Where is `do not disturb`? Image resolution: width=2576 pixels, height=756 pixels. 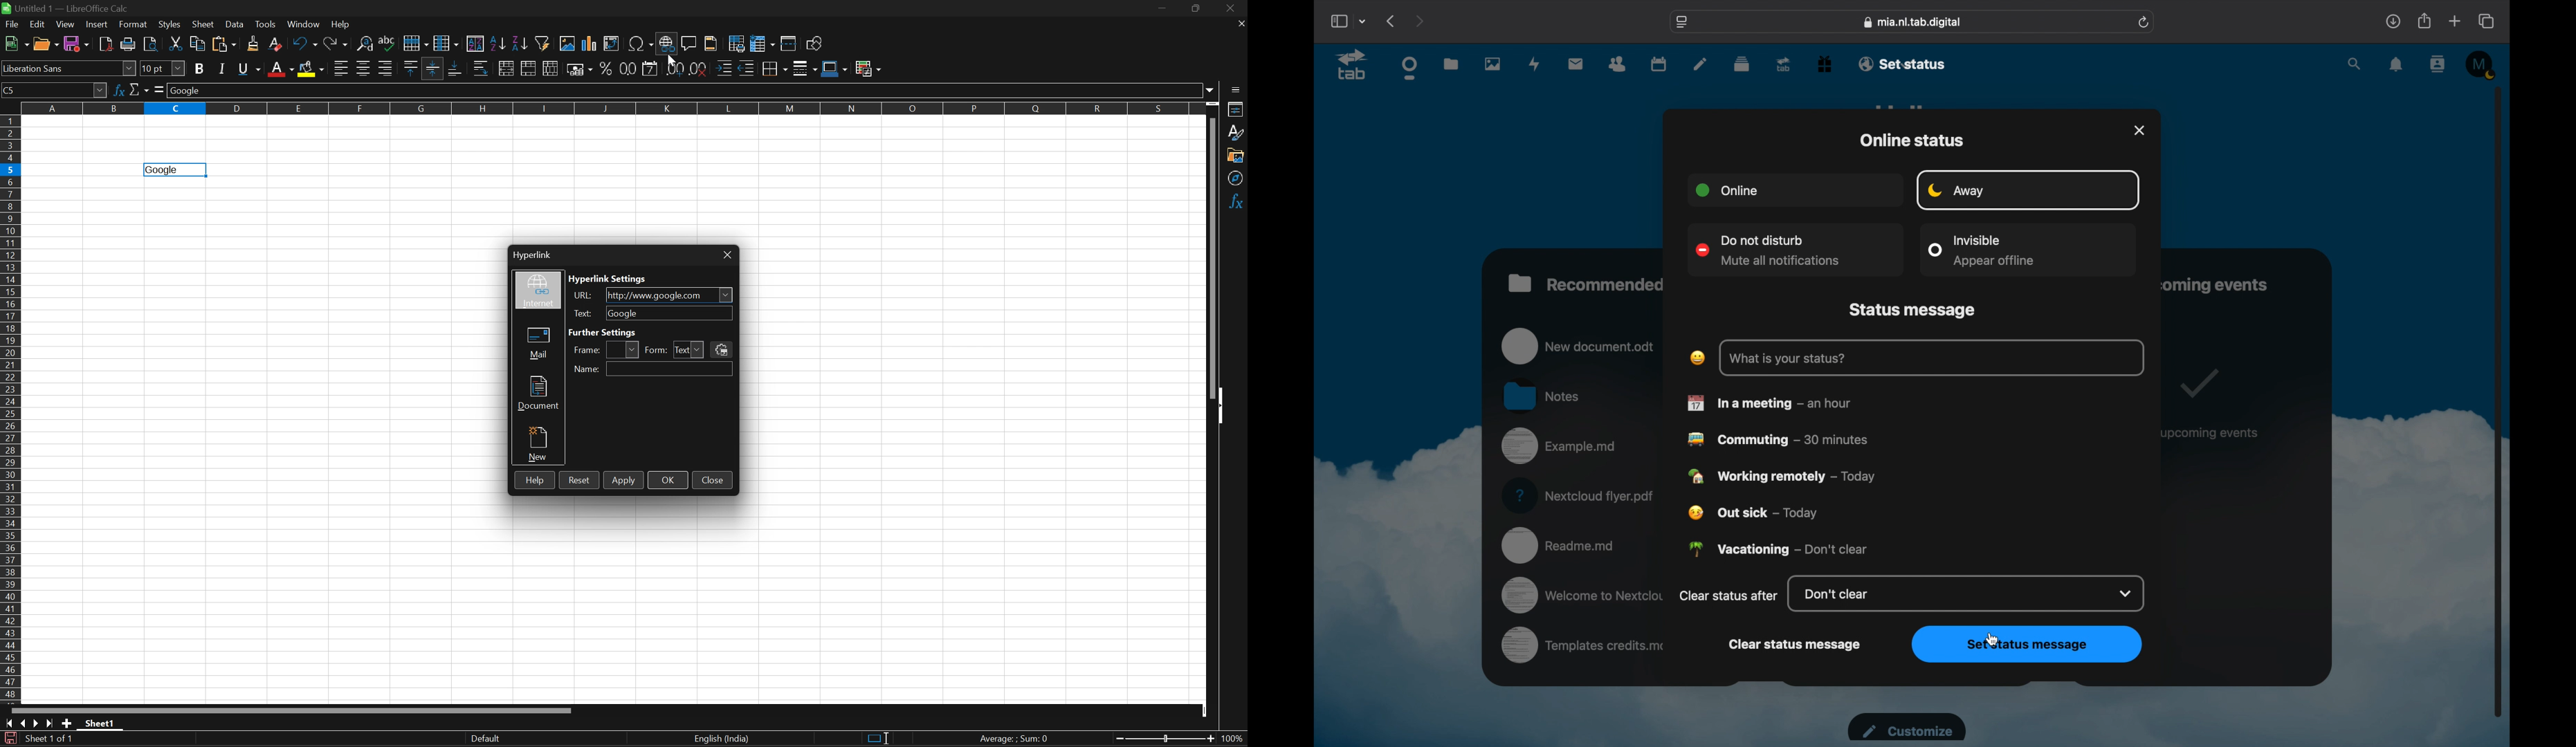 do not disturb is located at coordinates (1770, 252).